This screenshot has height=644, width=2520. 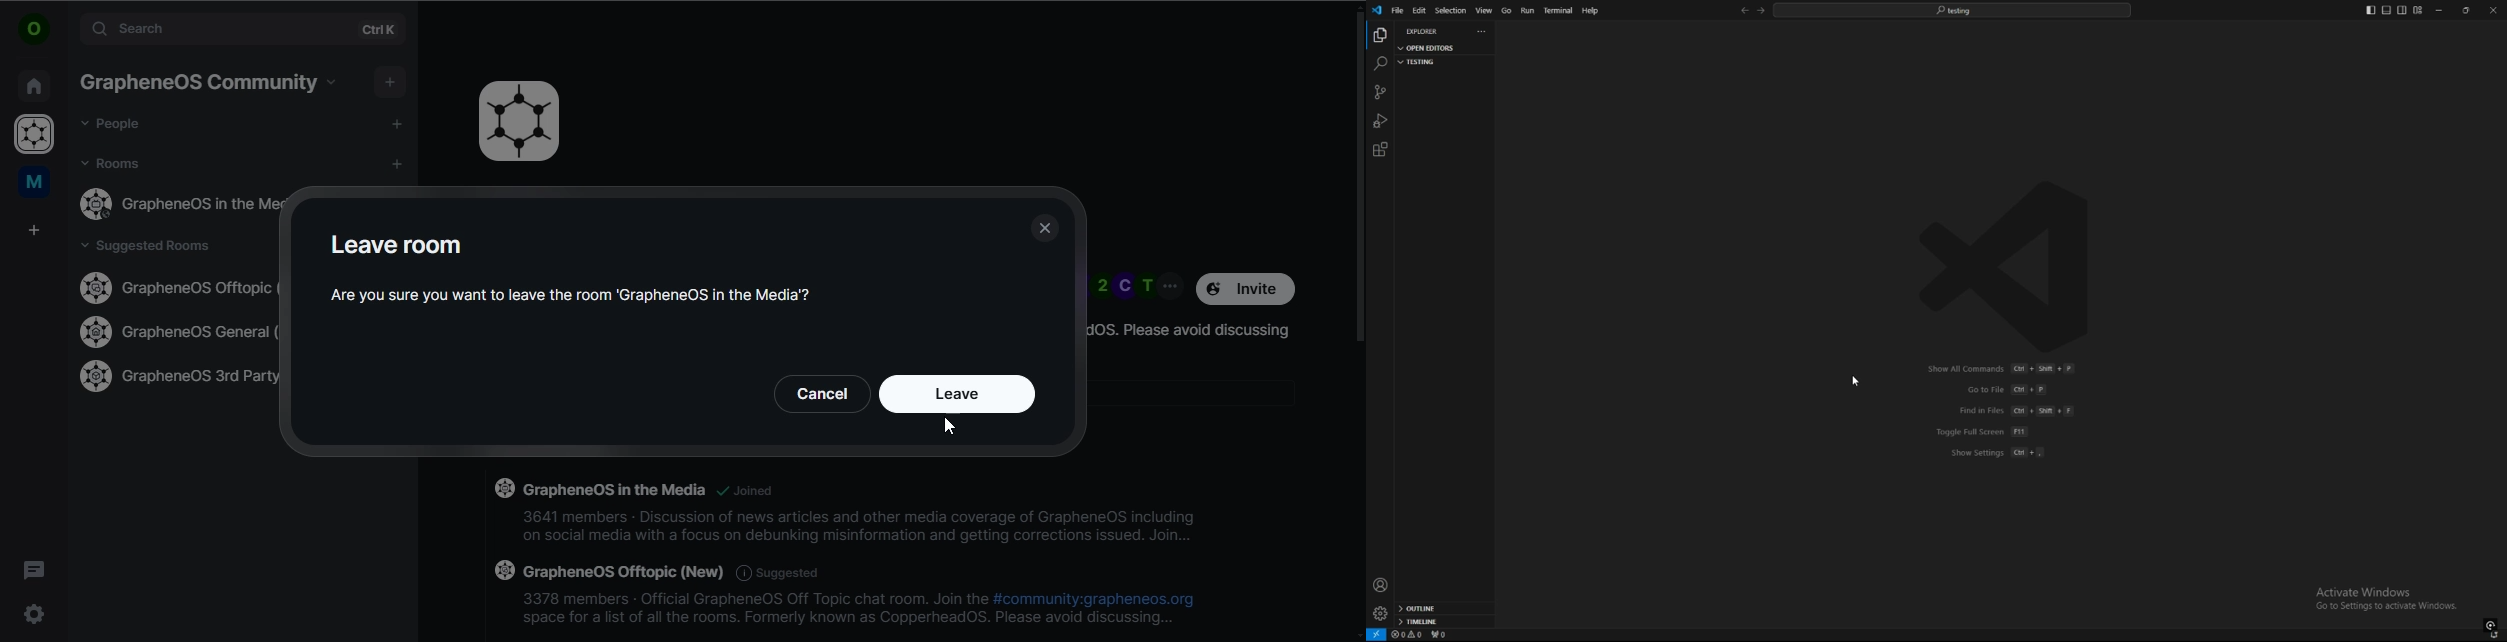 I want to click on invite, so click(x=1247, y=288).